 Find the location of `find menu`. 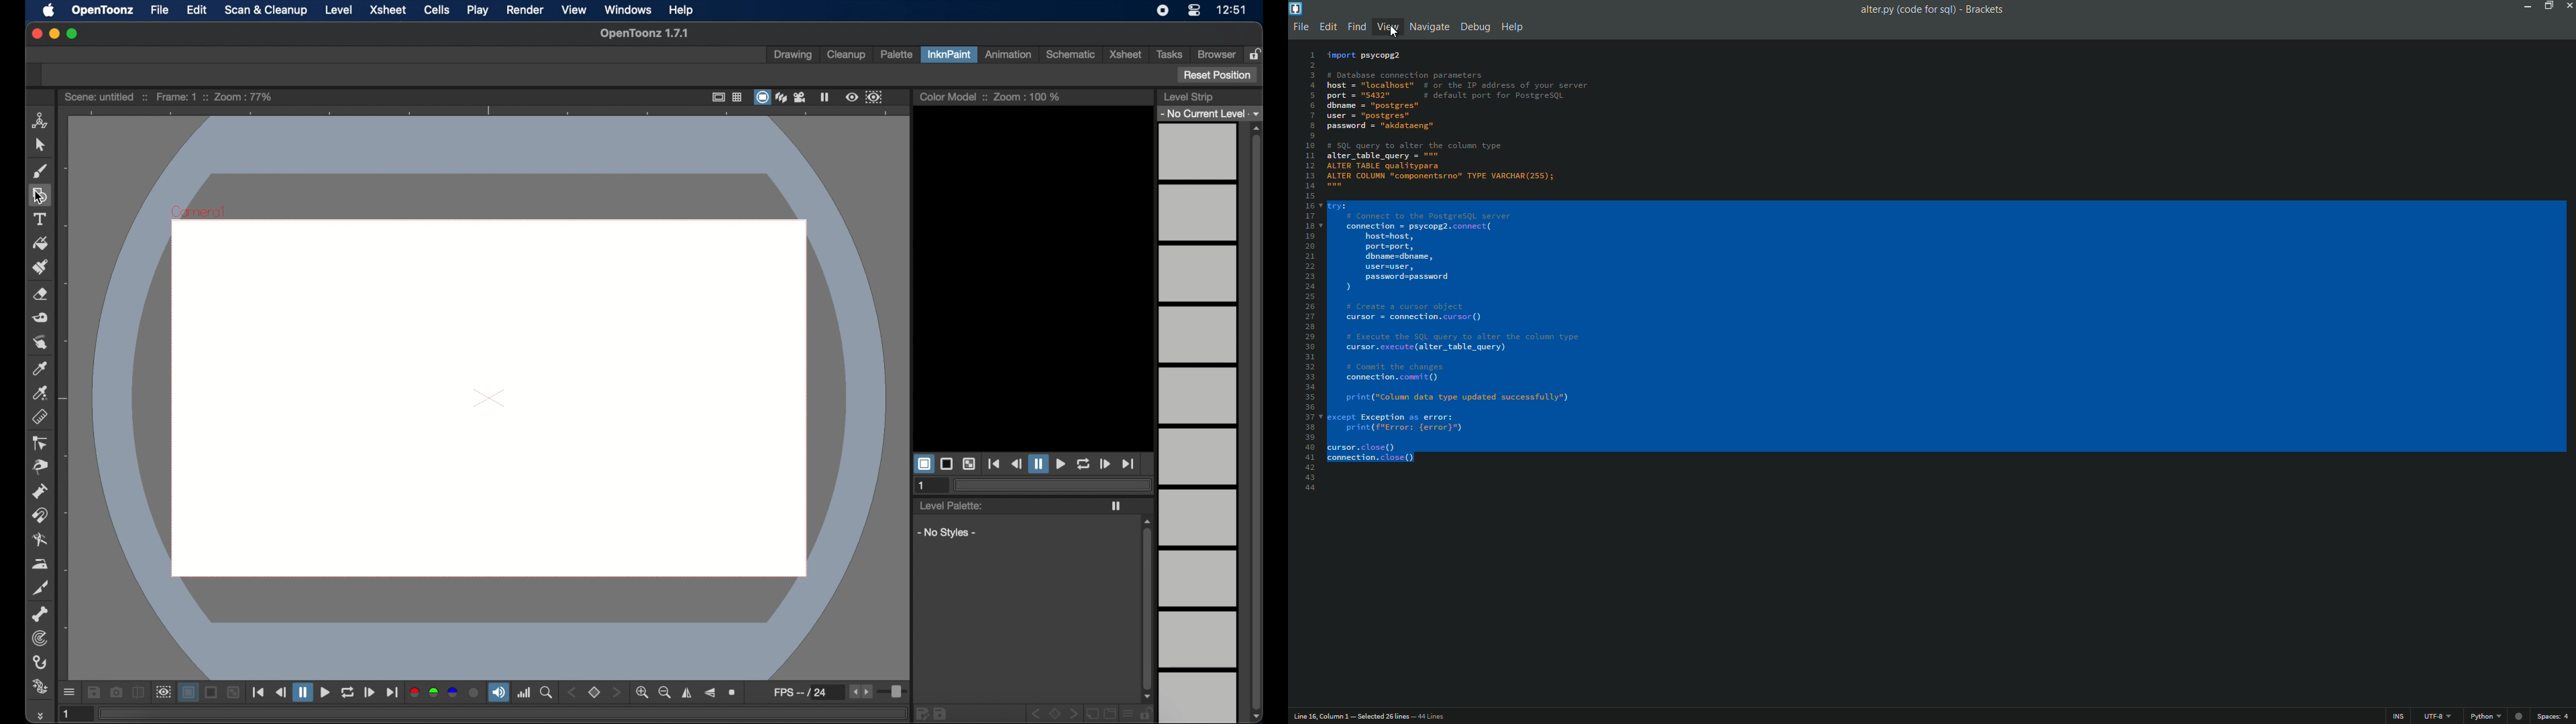

find menu is located at coordinates (1356, 27).